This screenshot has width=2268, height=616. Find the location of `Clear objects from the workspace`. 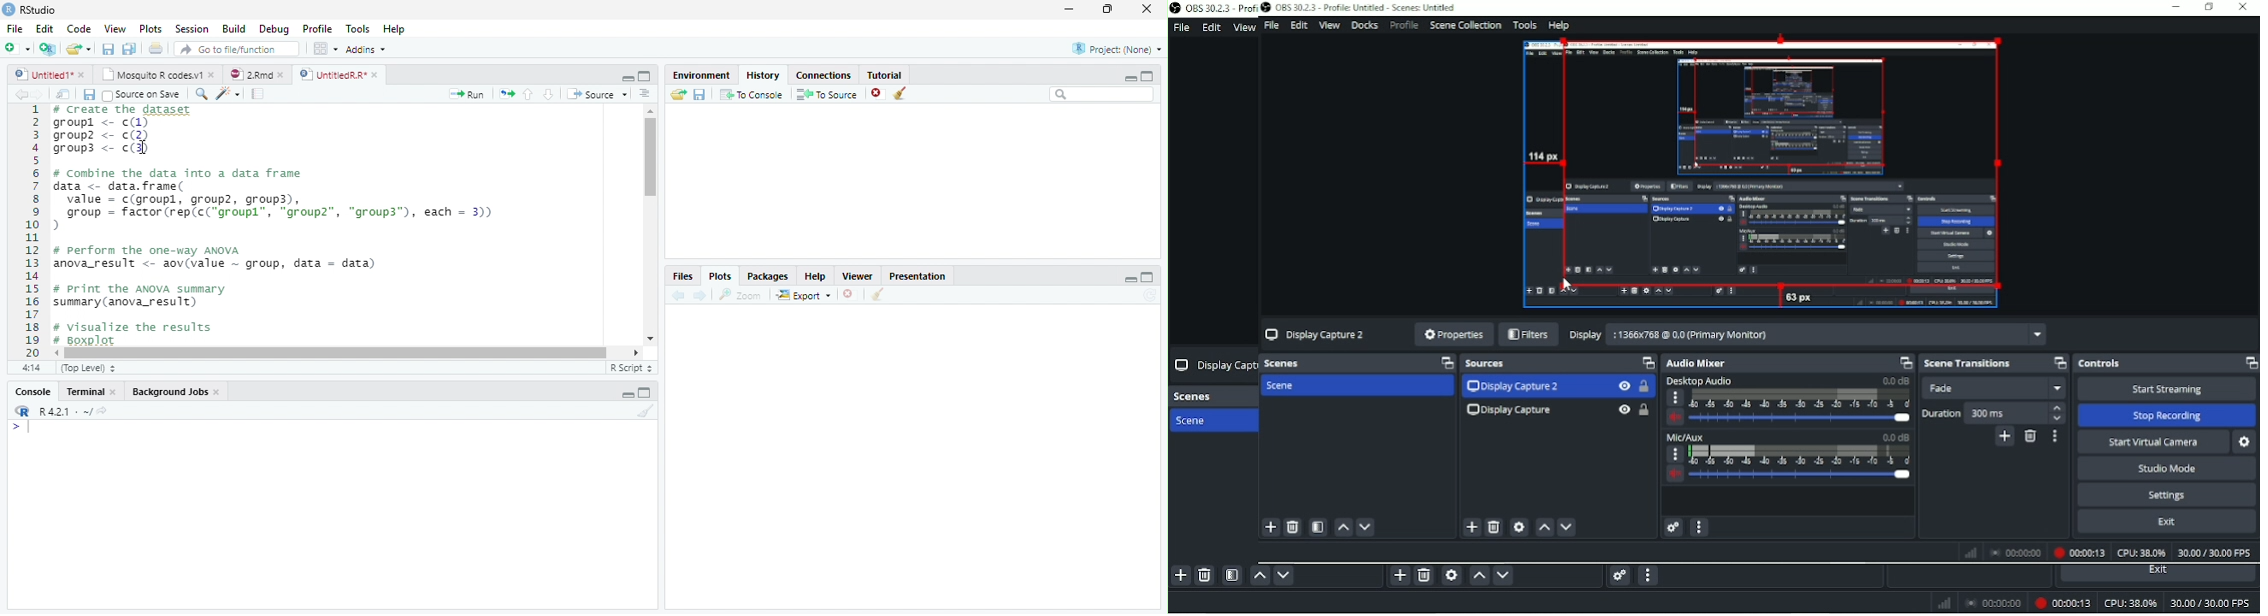

Clear objects from the workspace is located at coordinates (899, 91).